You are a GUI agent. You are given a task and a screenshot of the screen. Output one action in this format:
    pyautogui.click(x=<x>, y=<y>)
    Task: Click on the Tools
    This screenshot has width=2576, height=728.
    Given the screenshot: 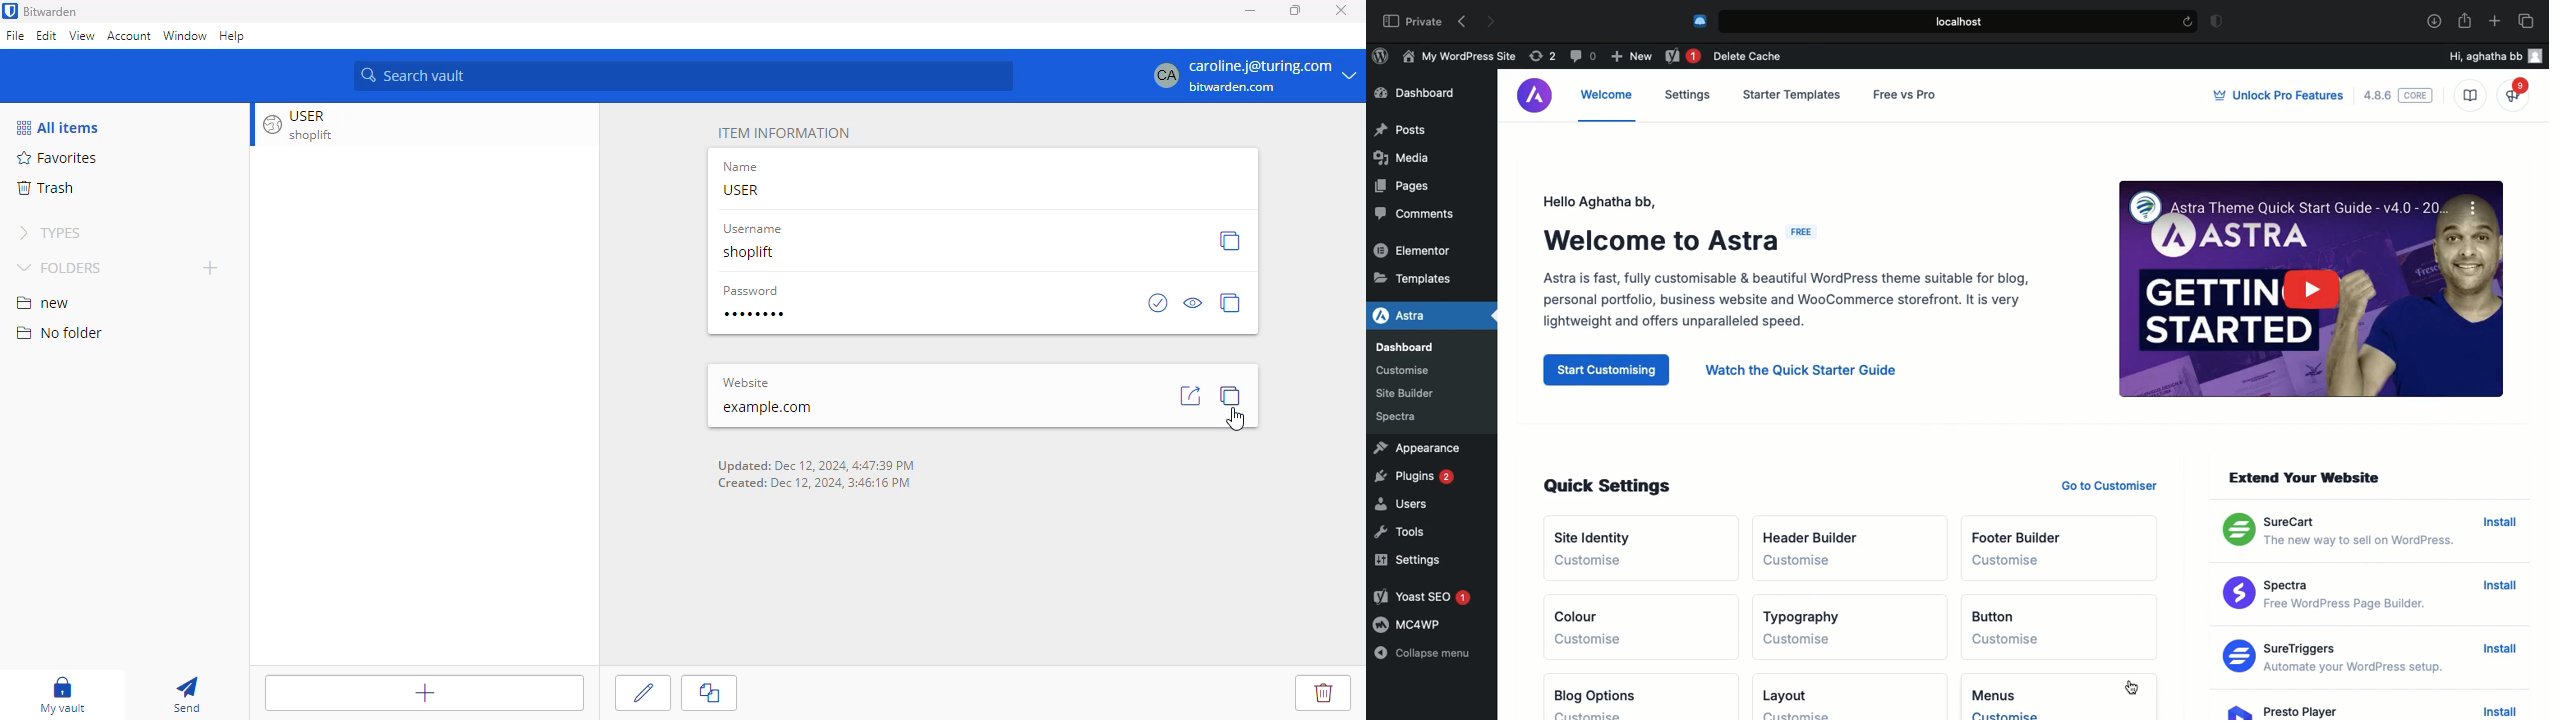 What is the action you would take?
    pyautogui.click(x=1403, y=535)
    